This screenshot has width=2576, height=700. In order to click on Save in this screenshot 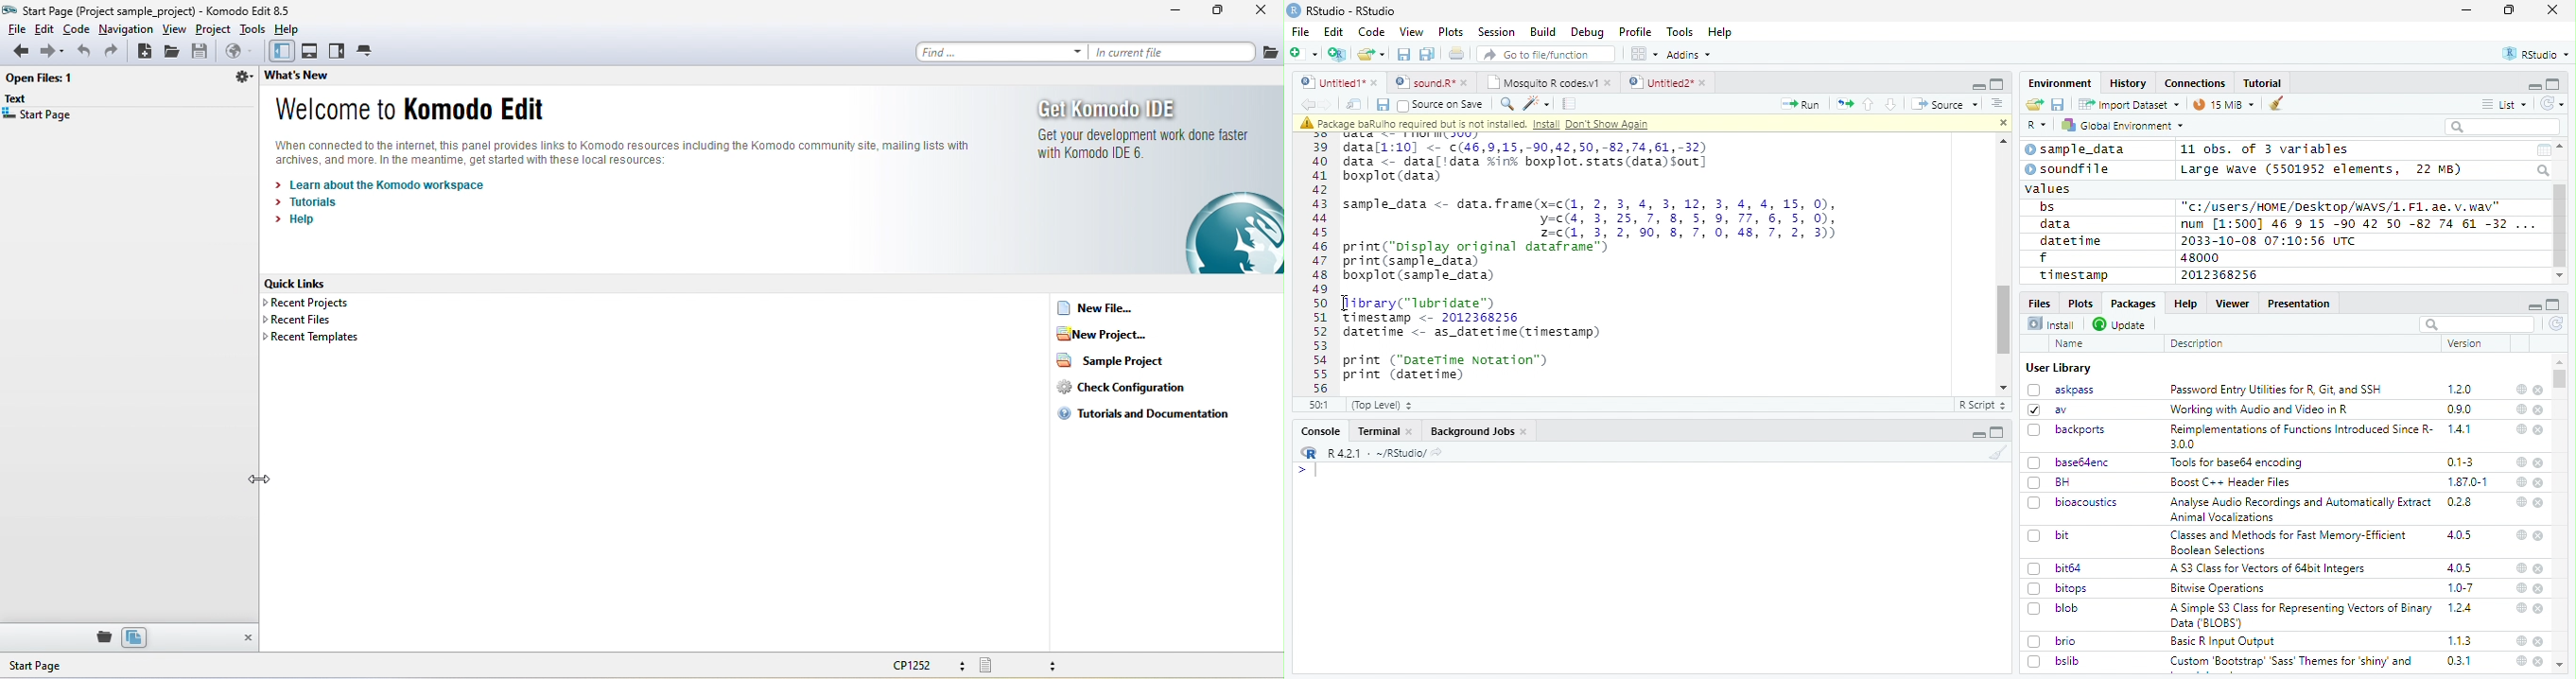, I will do `click(1382, 105)`.